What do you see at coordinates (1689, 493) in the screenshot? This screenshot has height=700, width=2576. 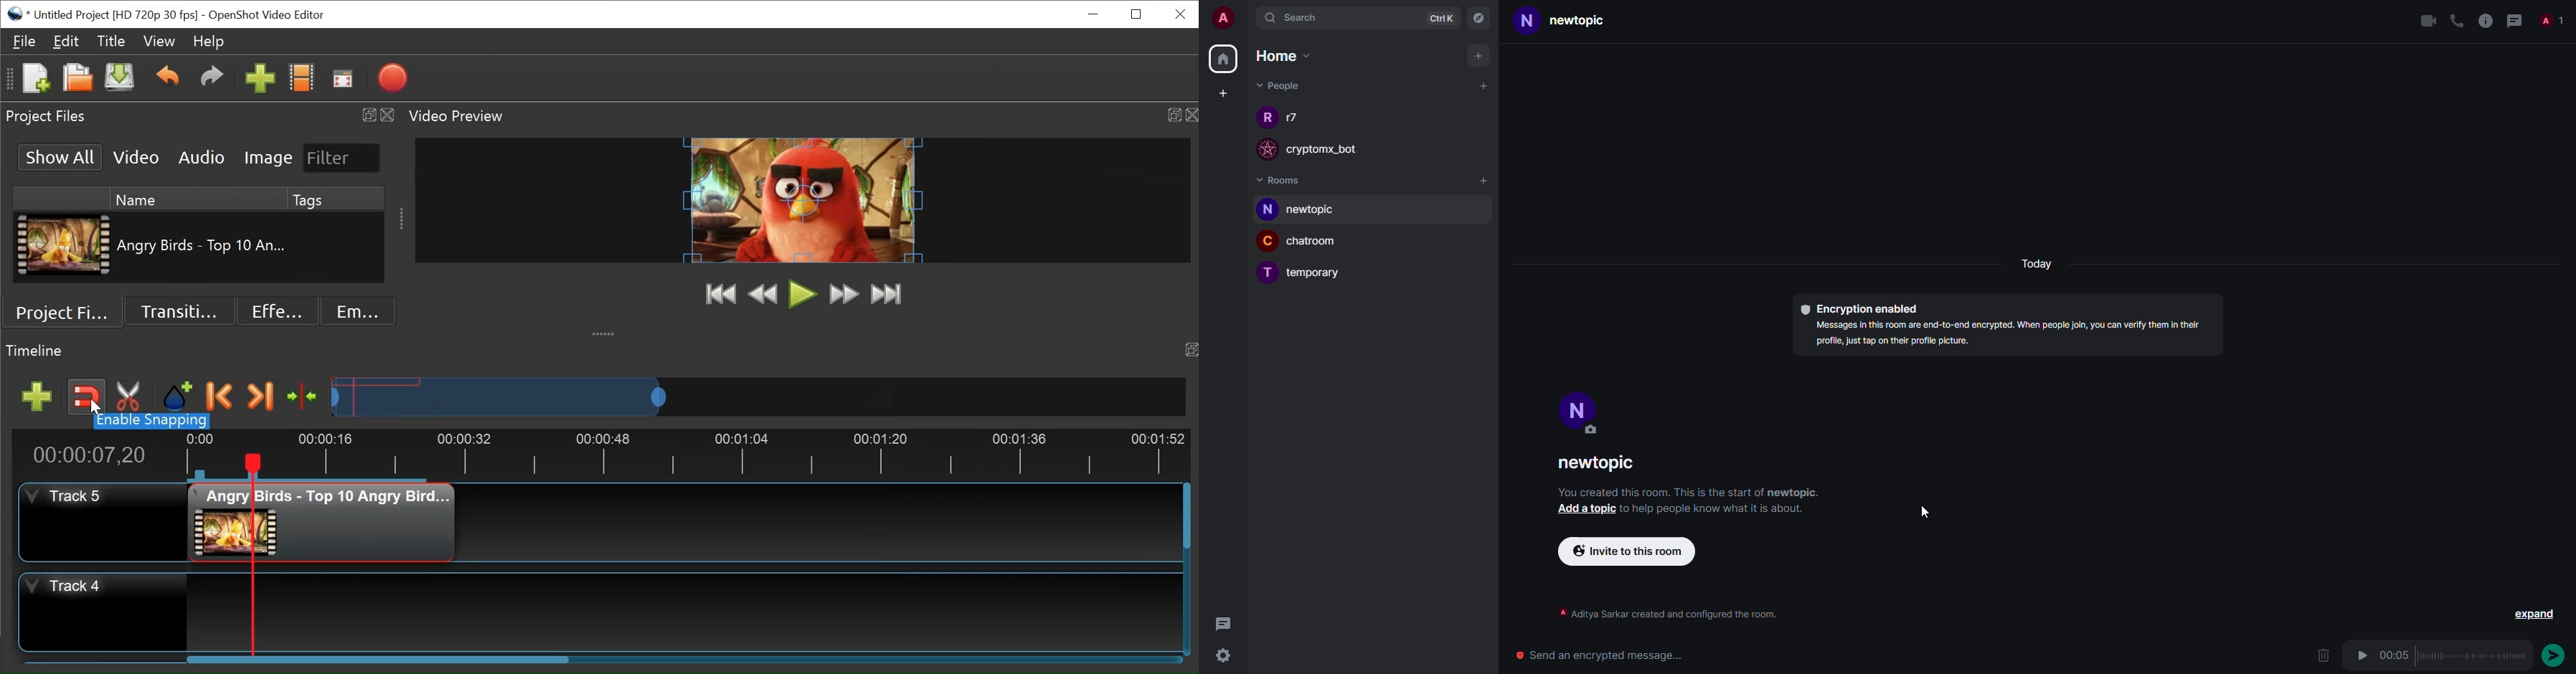 I see `info` at bounding box center [1689, 493].